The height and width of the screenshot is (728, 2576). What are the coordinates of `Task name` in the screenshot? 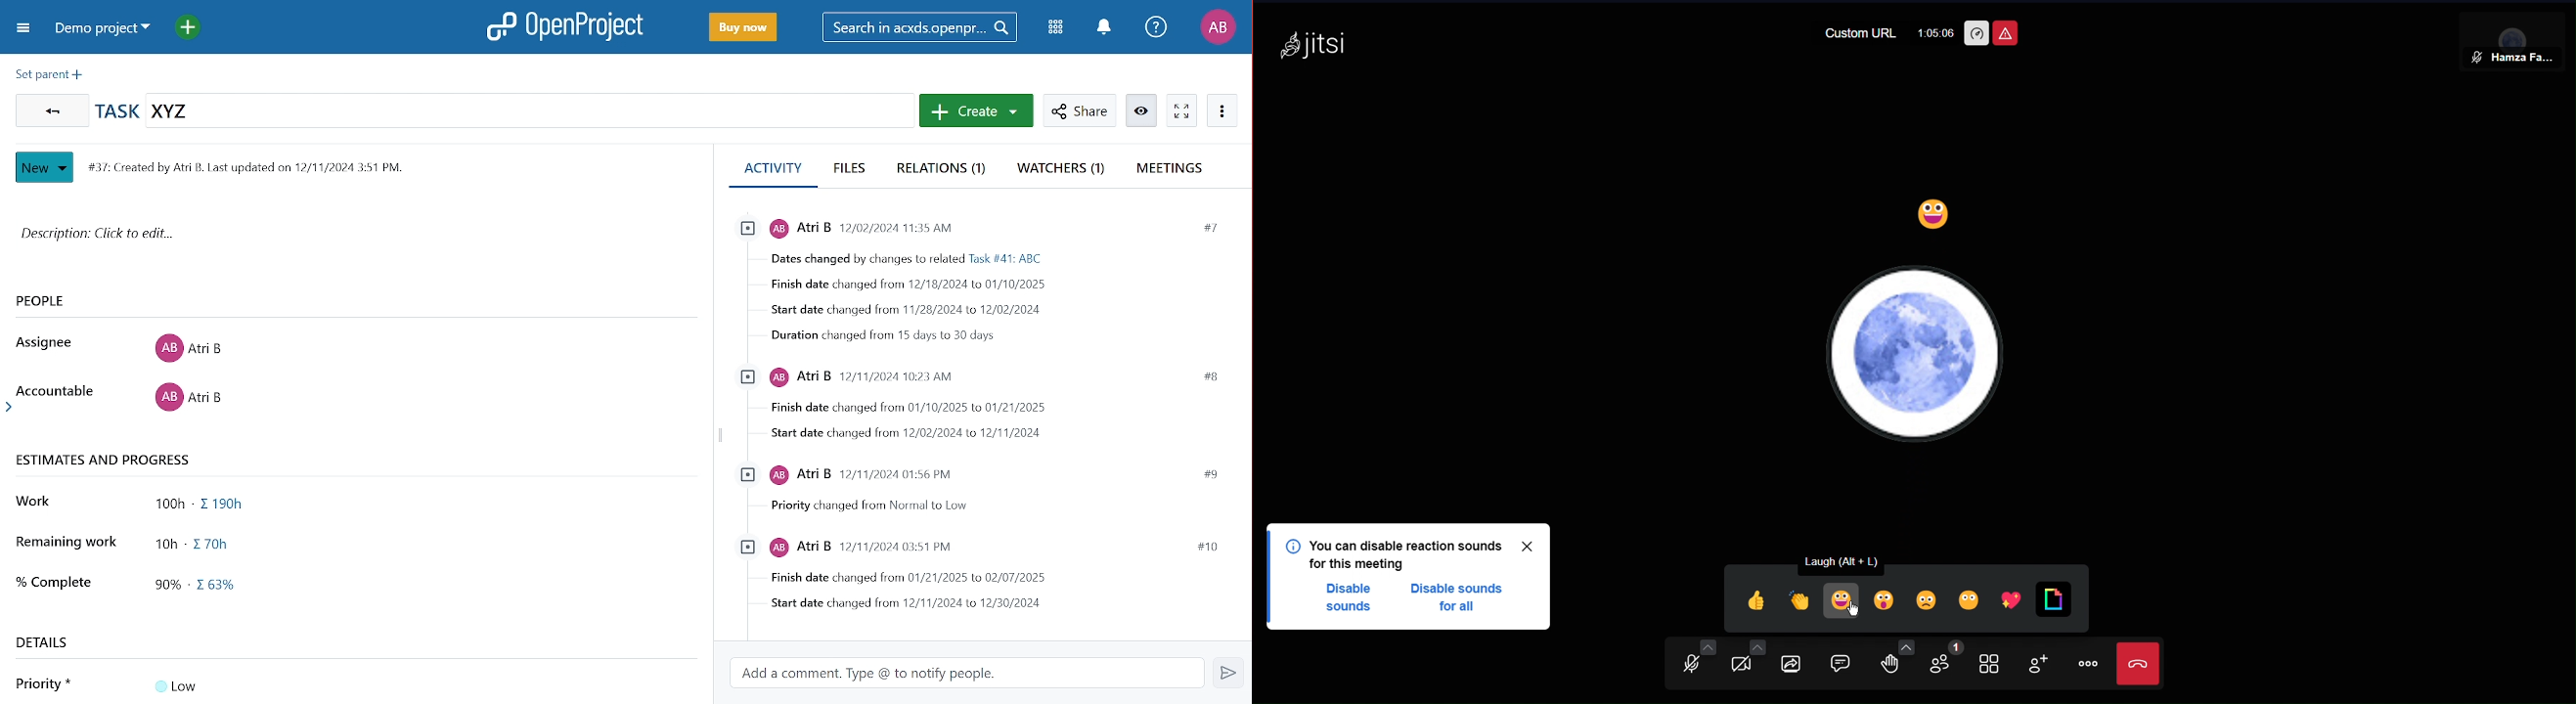 It's located at (162, 113).